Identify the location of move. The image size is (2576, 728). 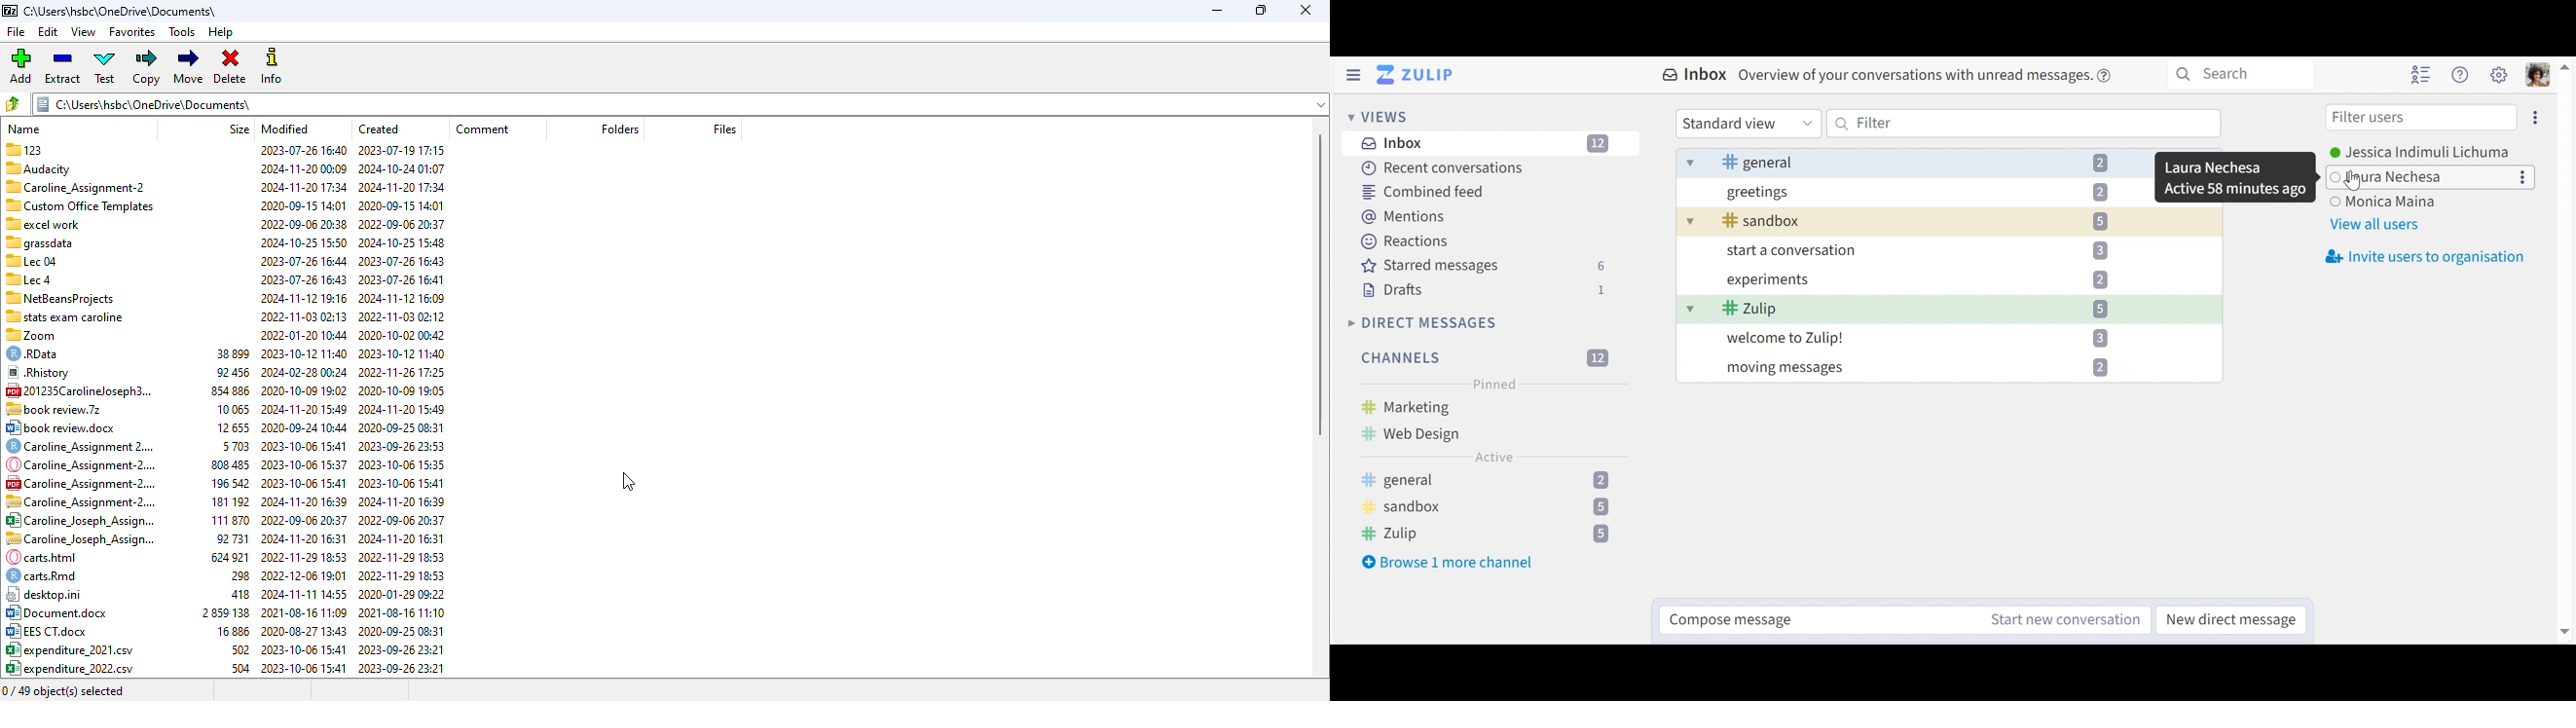
(188, 67).